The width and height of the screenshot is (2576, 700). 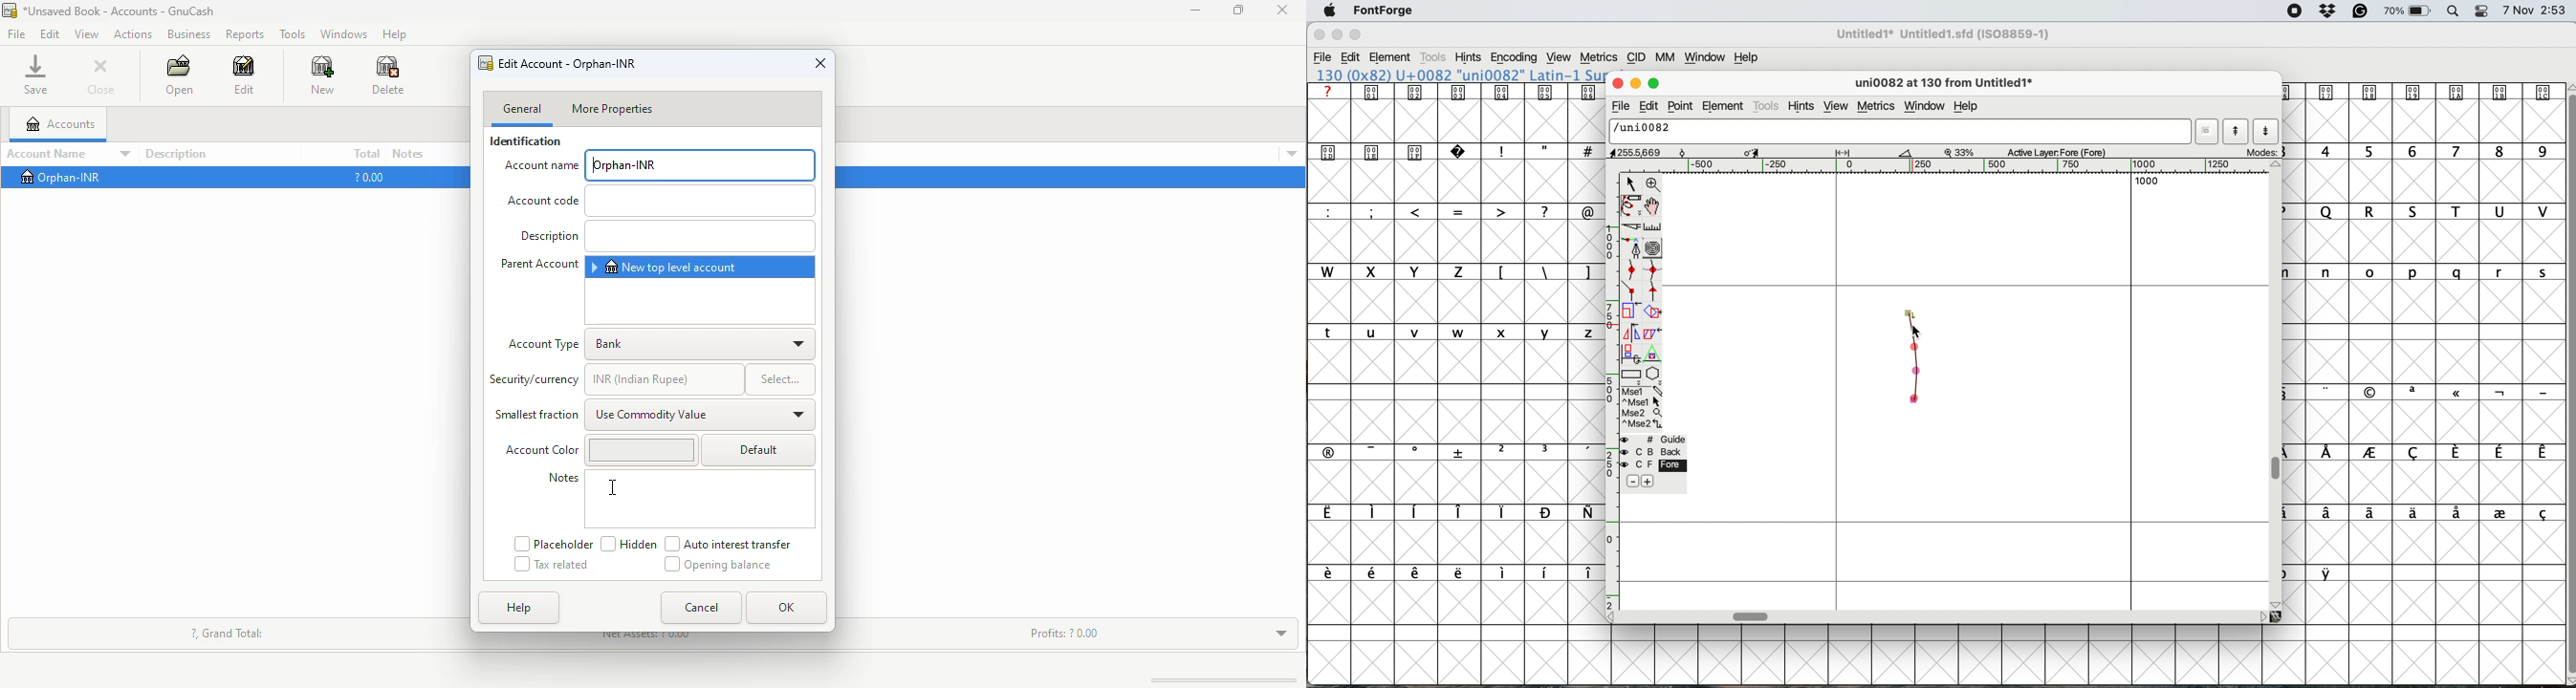 What do you see at coordinates (2266, 133) in the screenshot?
I see `show next letter` at bounding box center [2266, 133].